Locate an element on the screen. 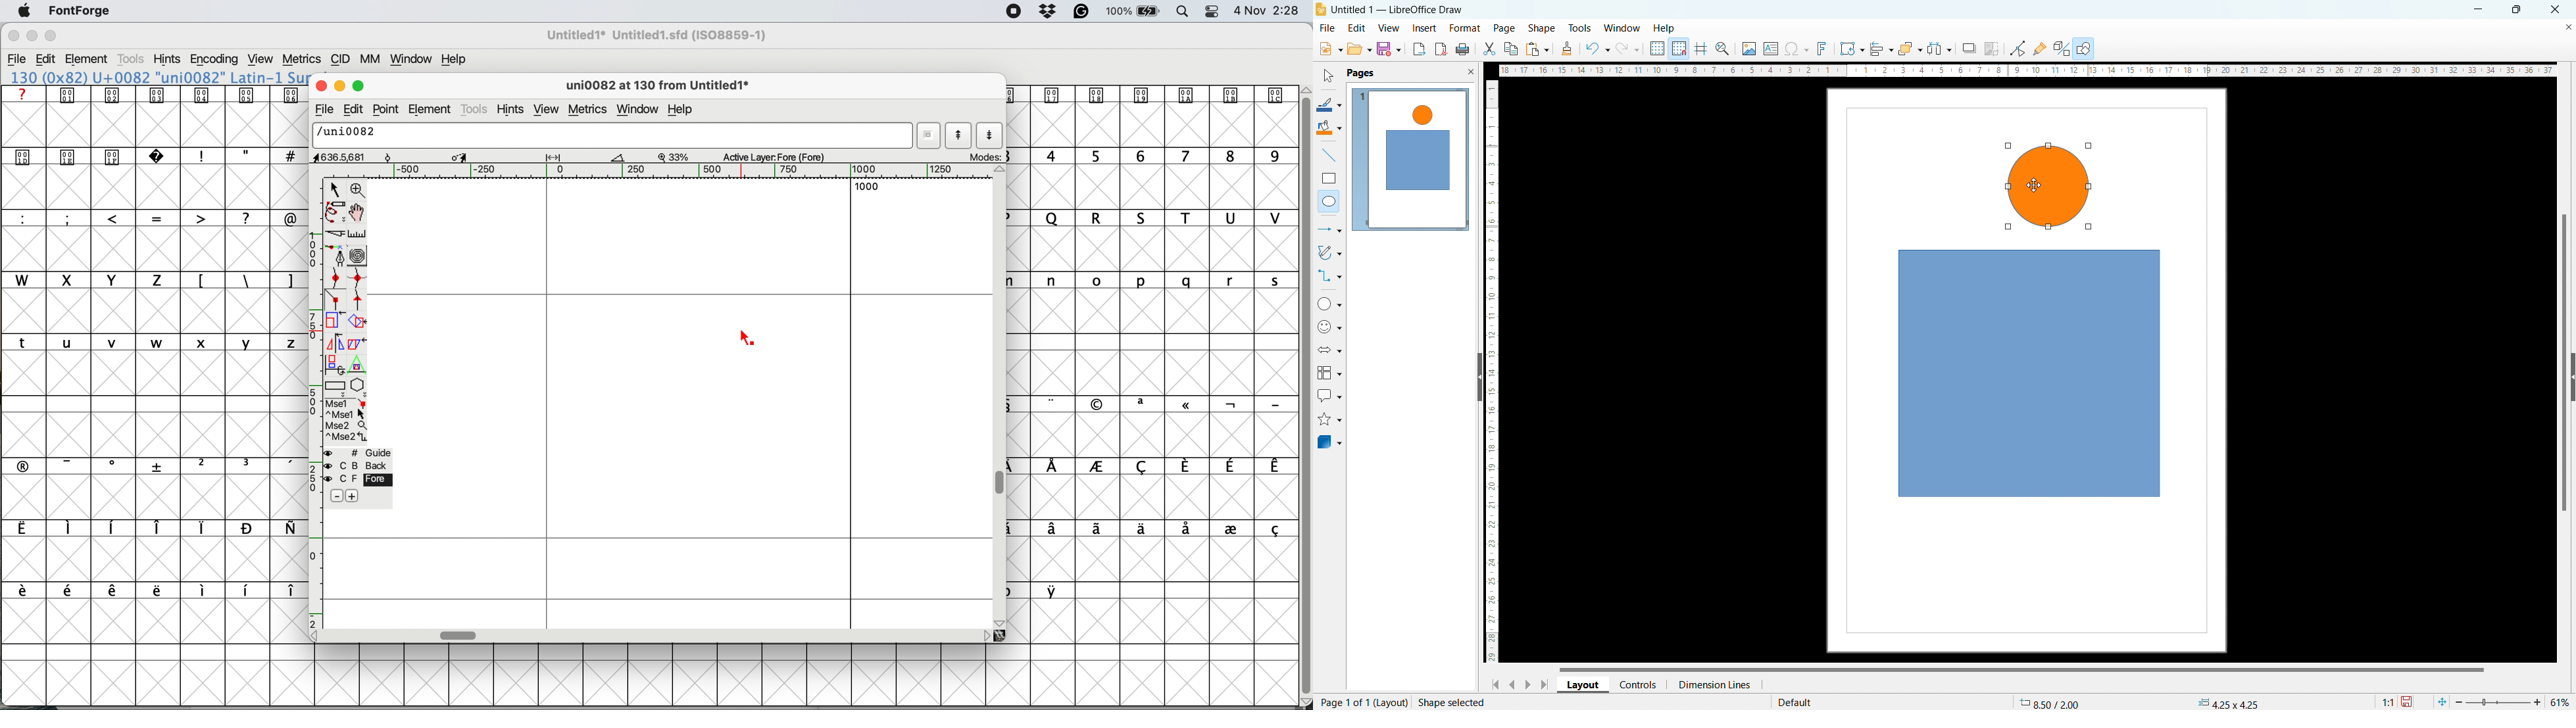 Image resolution: width=2576 pixels, height=728 pixels. selector is located at coordinates (334, 191).